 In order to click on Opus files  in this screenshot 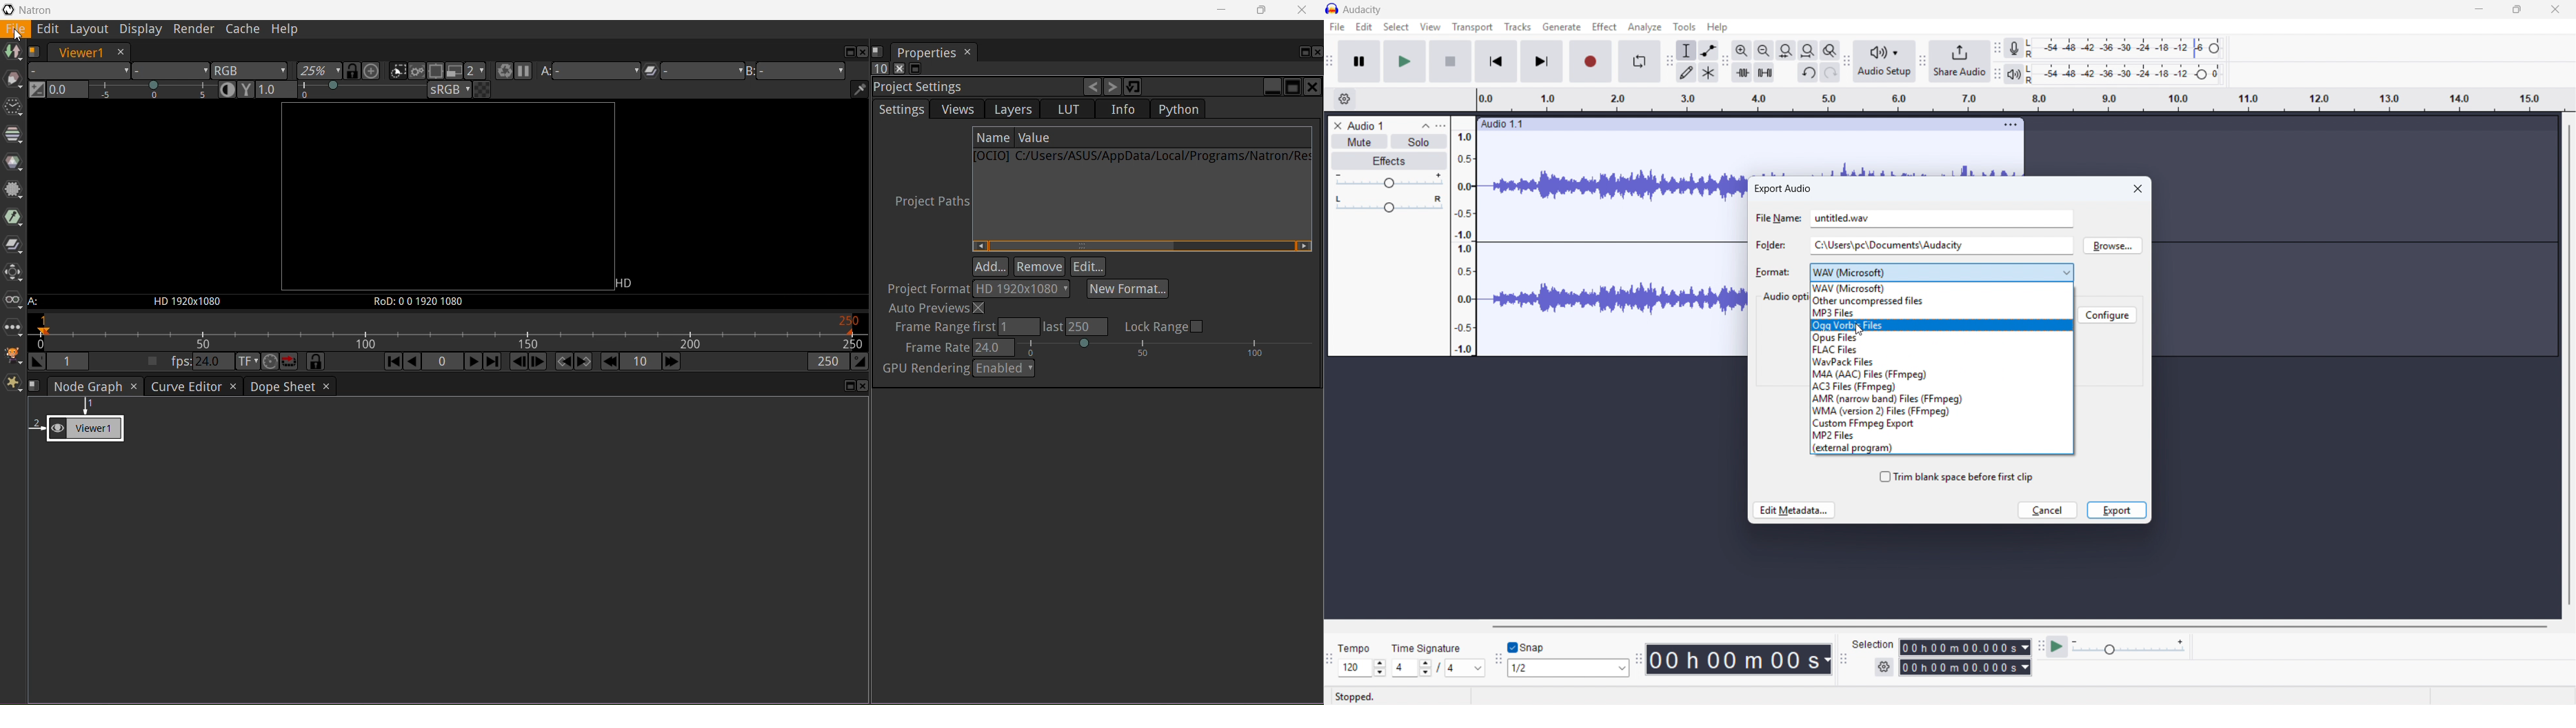, I will do `click(1942, 336)`.